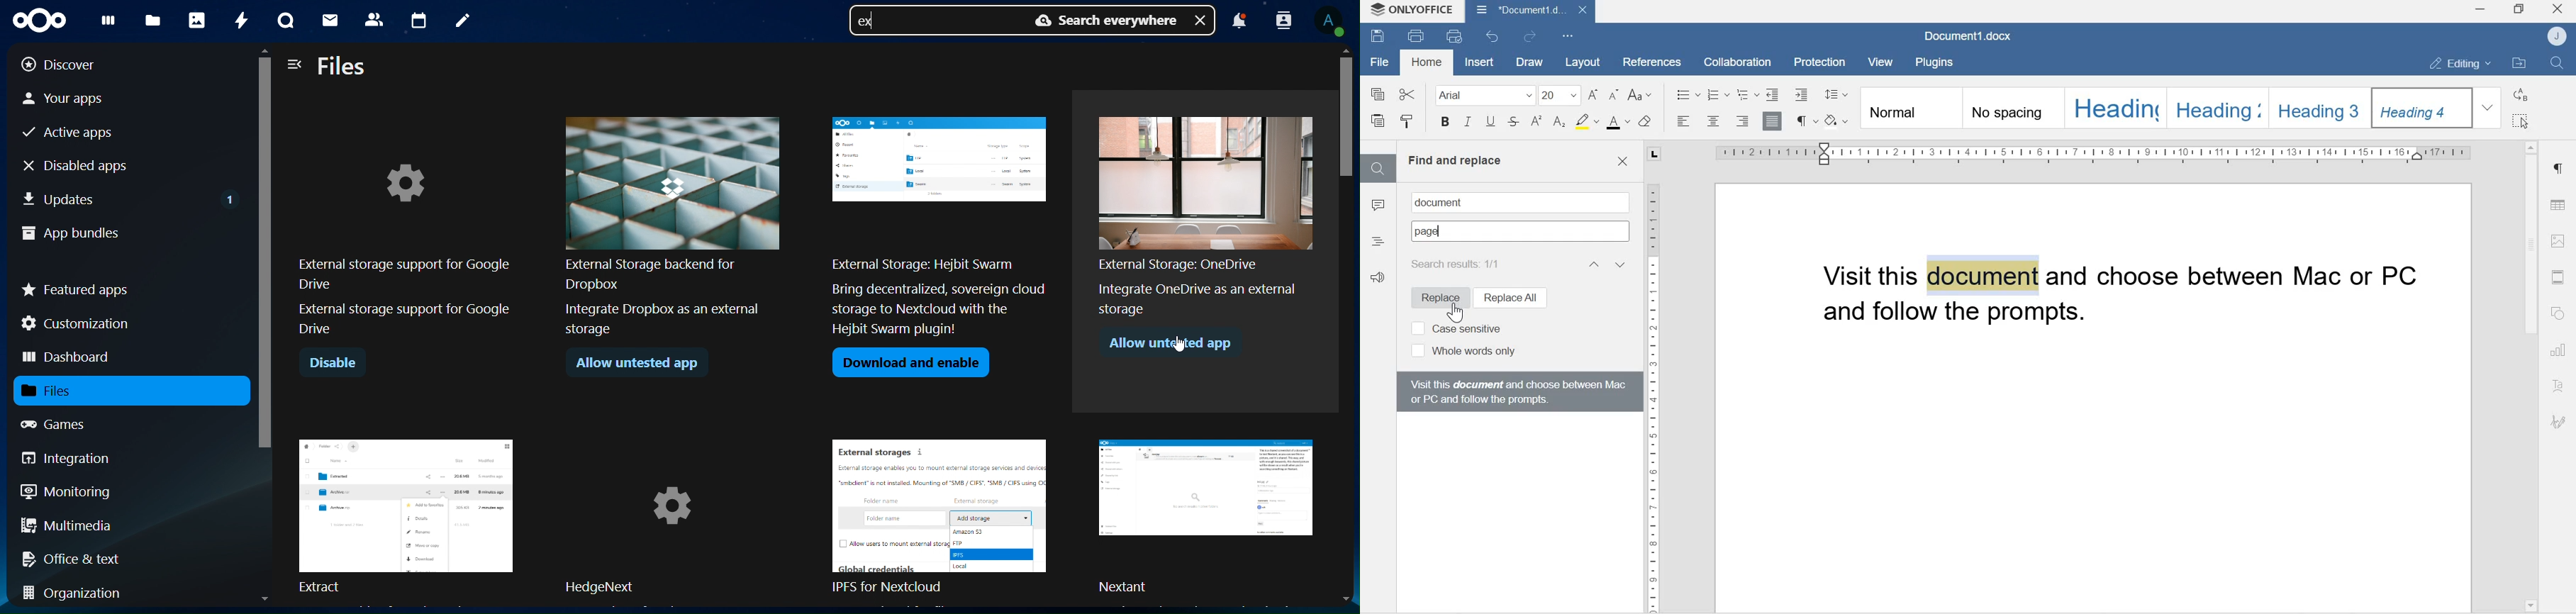  I want to click on font color, so click(1619, 122).